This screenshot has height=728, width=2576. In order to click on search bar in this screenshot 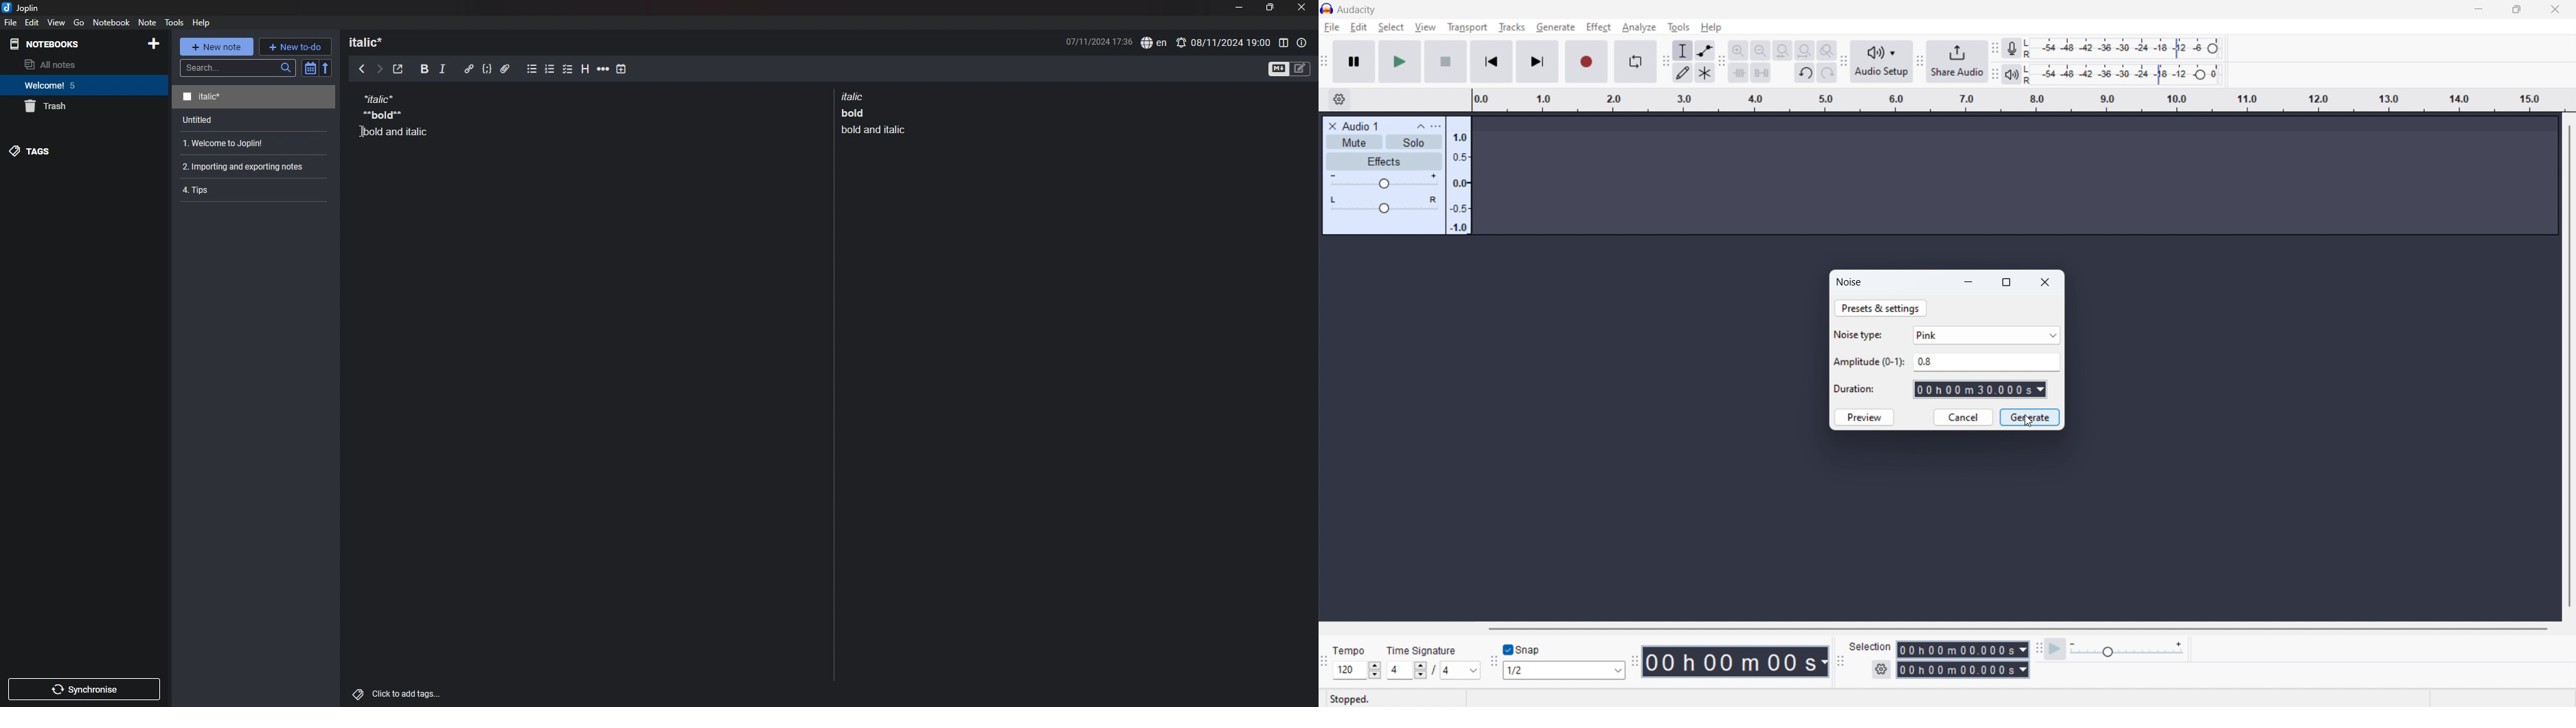, I will do `click(238, 68)`.